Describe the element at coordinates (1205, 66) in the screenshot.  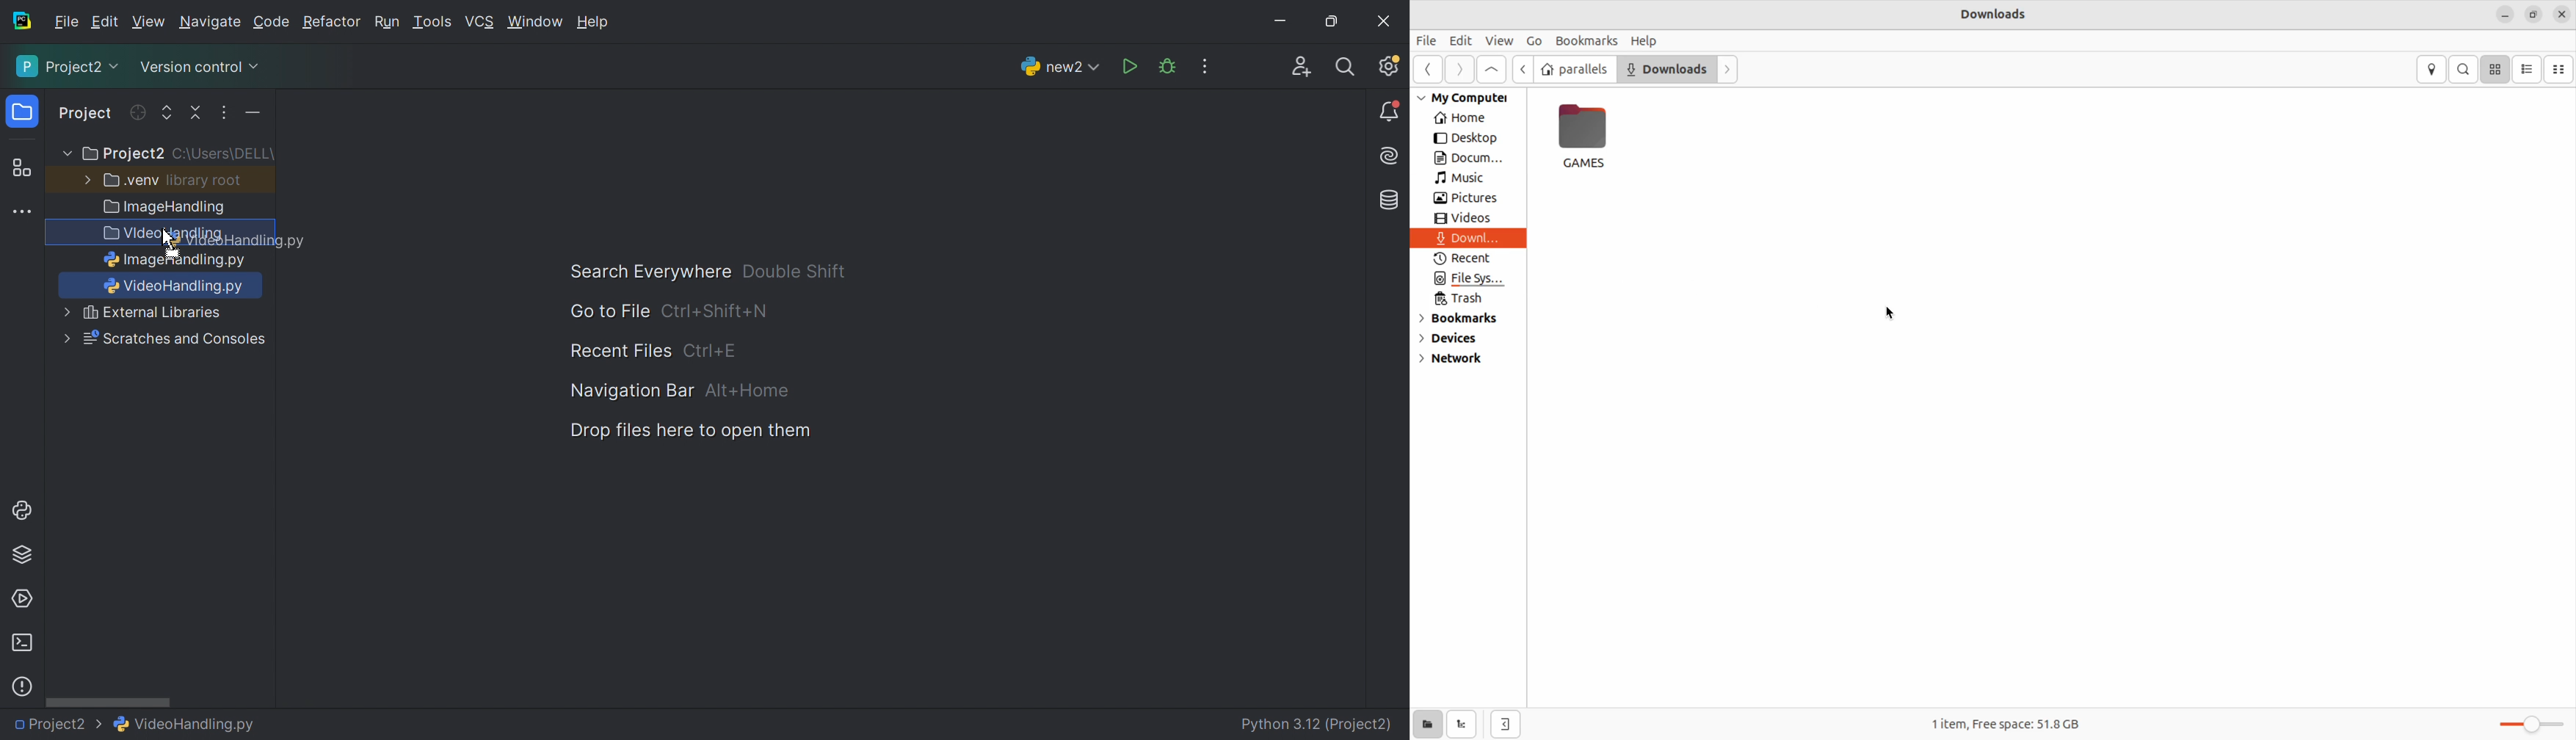
I see `More Actions` at that location.